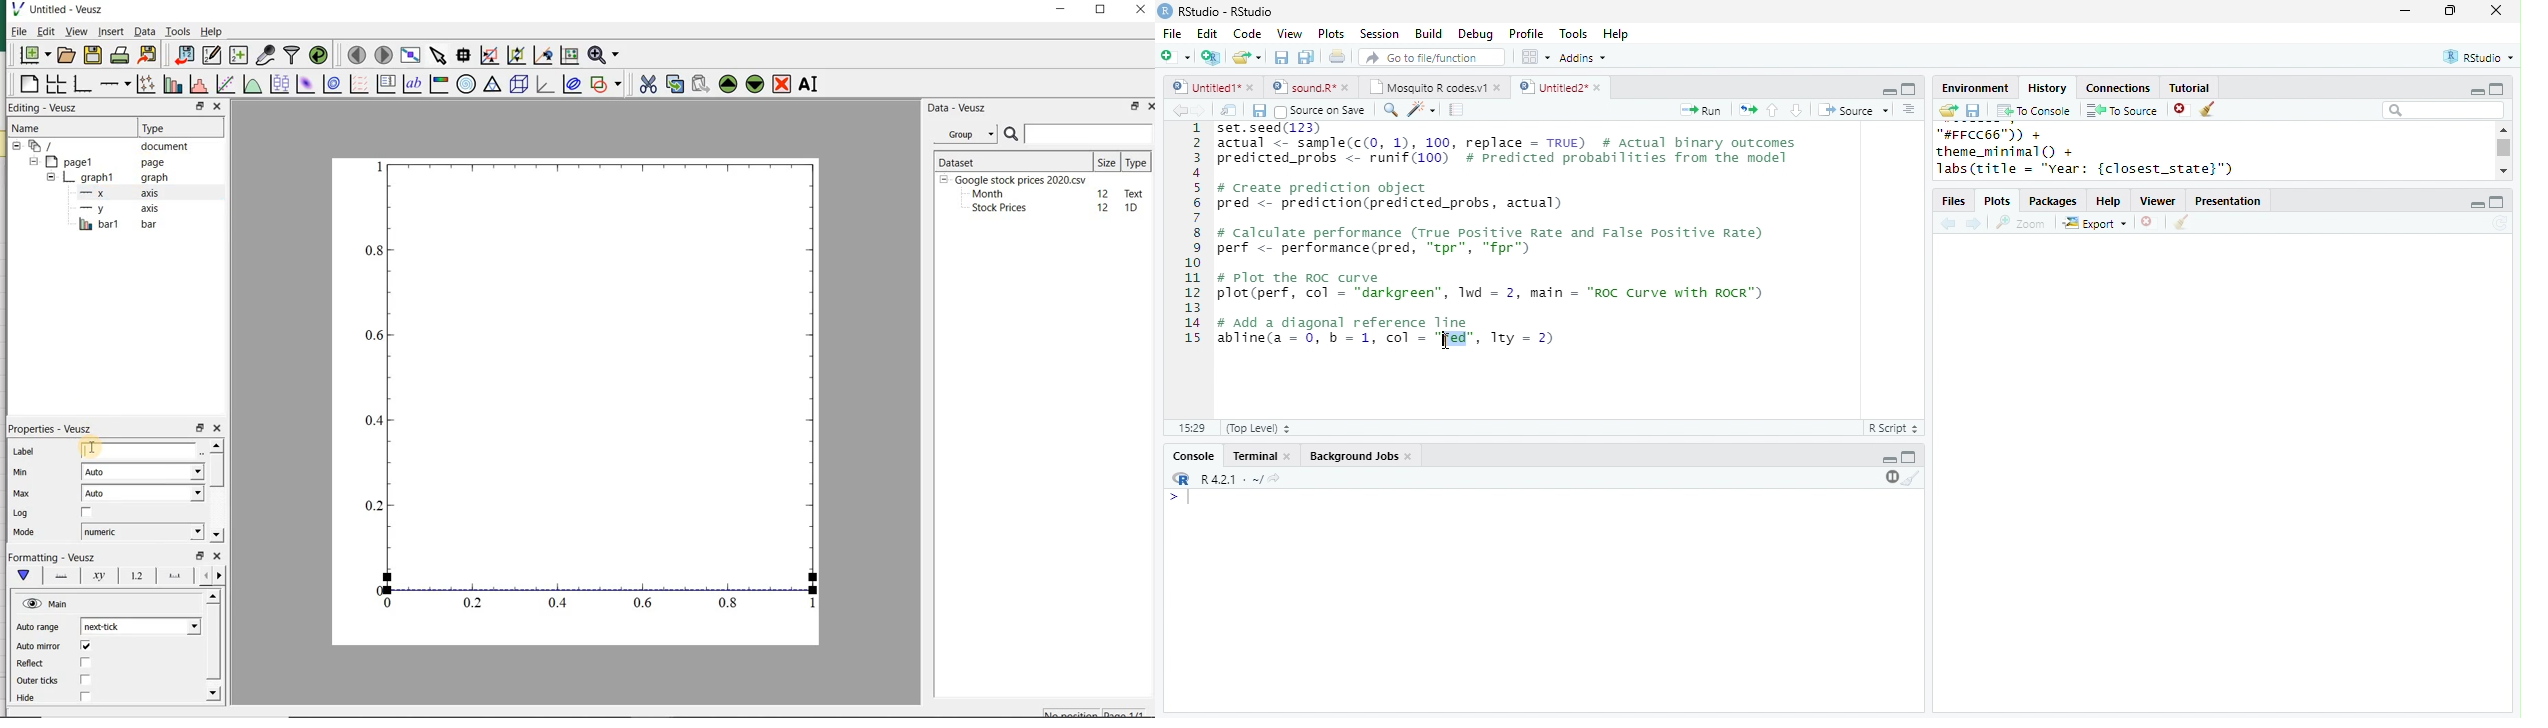  What do you see at coordinates (1974, 88) in the screenshot?
I see `Environment` at bounding box center [1974, 88].